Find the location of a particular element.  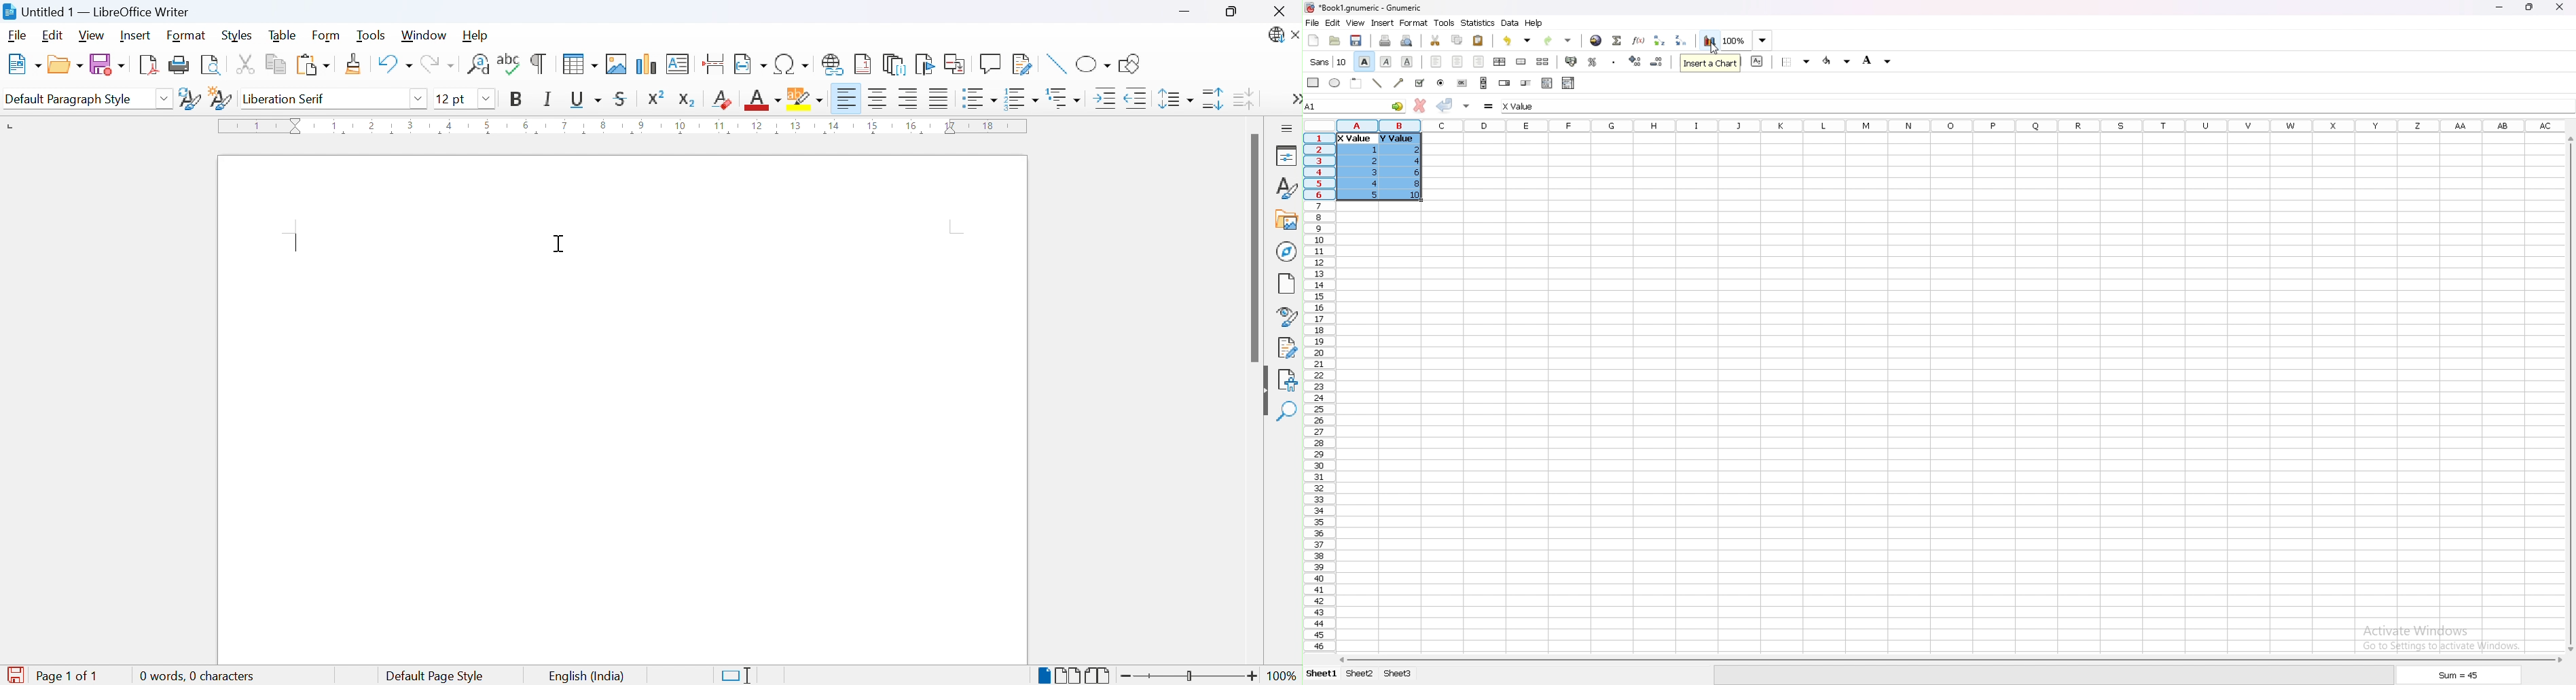

centre is located at coordinates (1458, 61).